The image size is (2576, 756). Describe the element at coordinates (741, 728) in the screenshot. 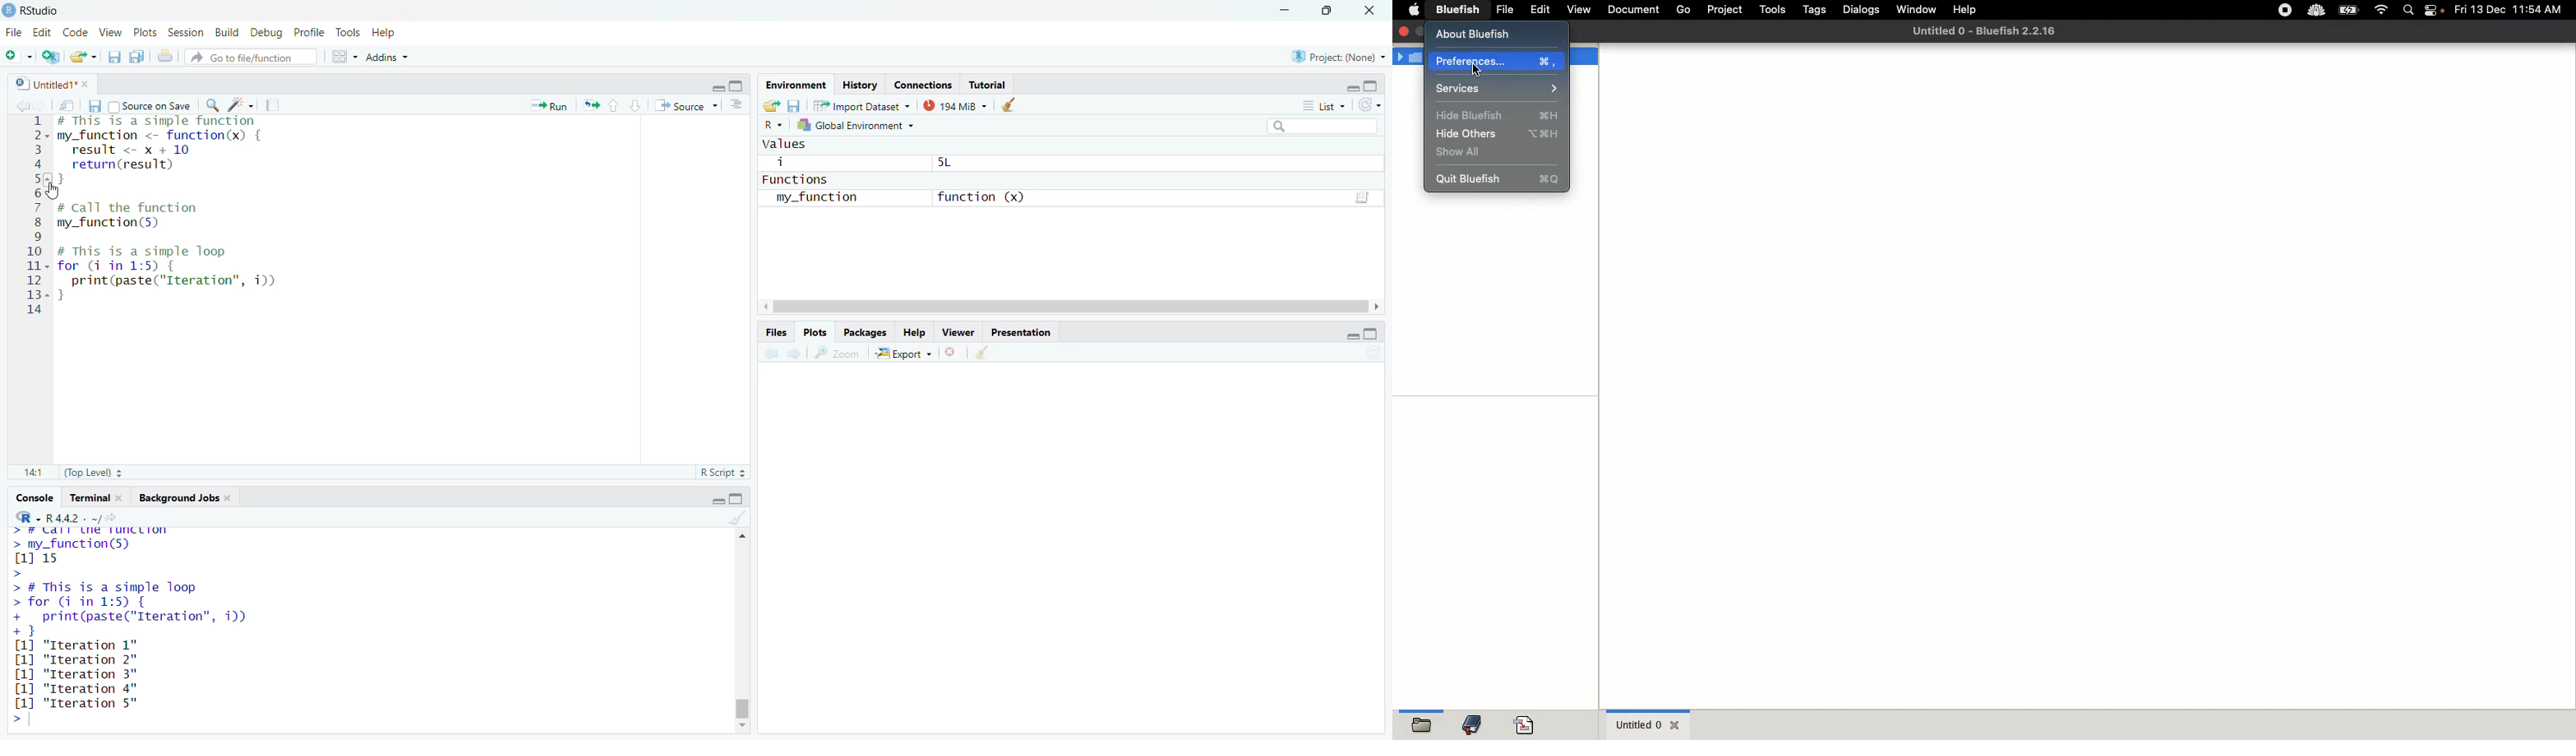

I see `move down` at that location.